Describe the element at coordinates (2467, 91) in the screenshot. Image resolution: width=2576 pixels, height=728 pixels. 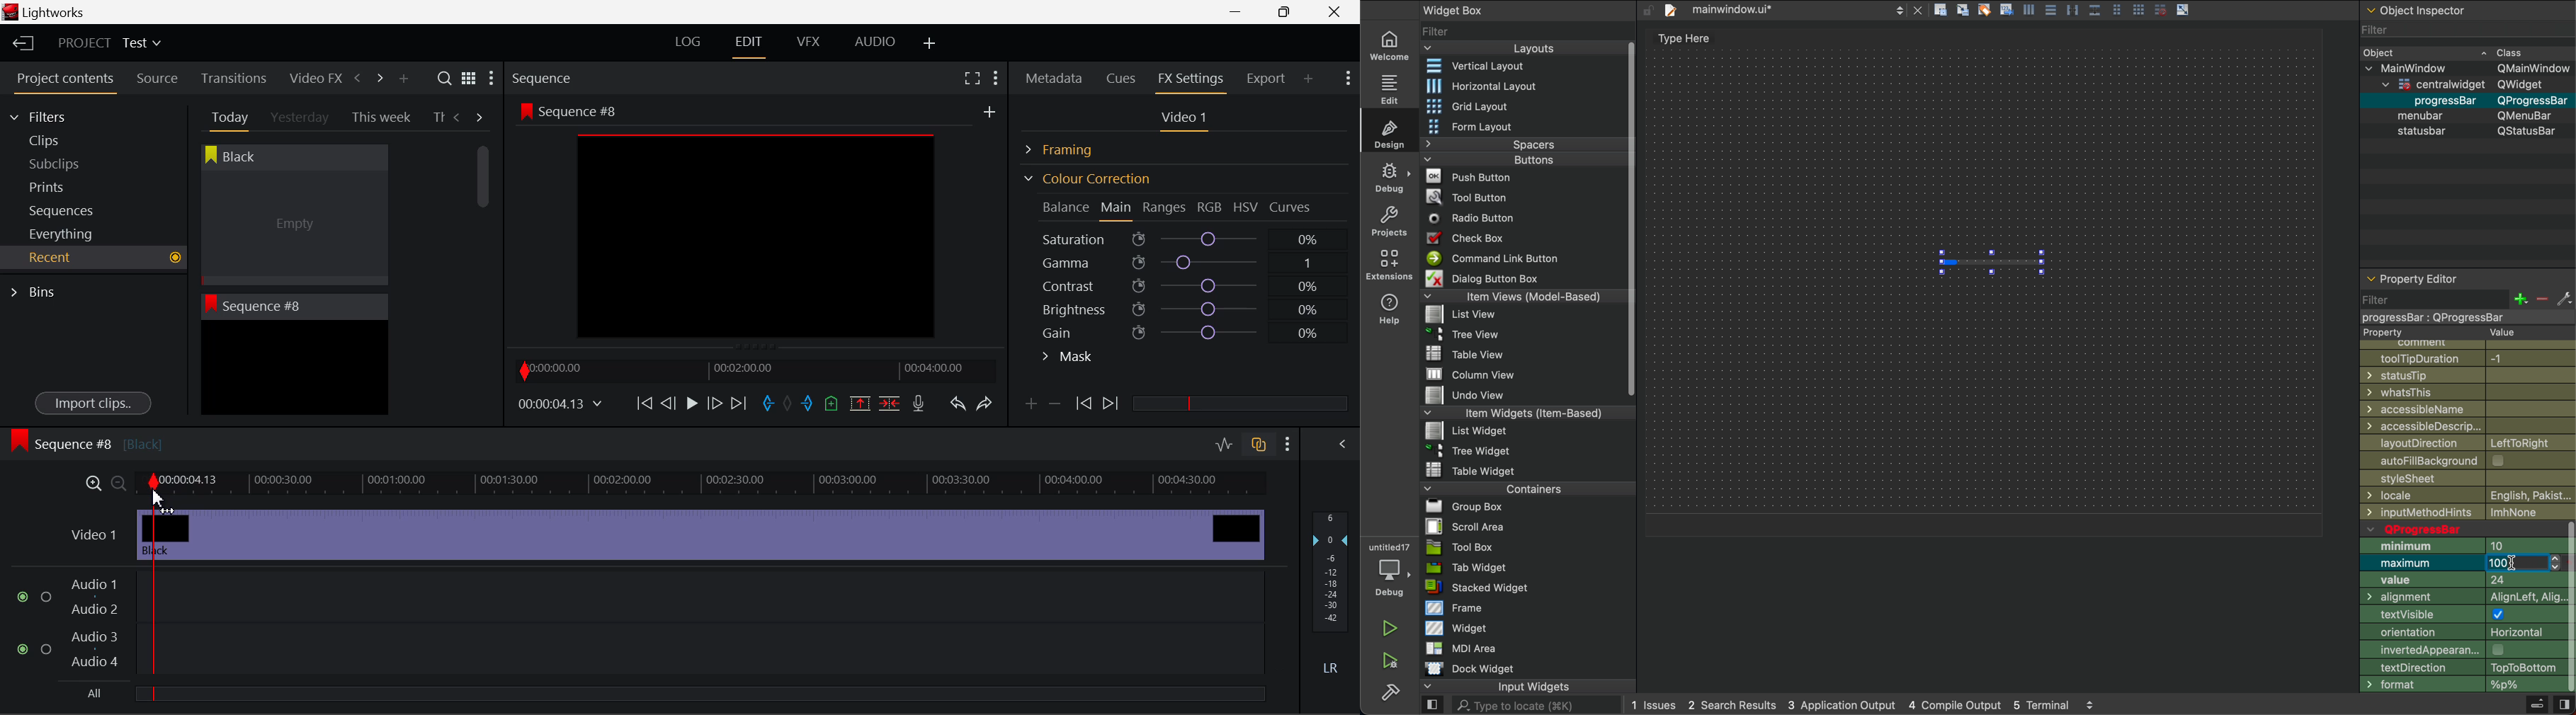
I see `Object Detail` at that location.